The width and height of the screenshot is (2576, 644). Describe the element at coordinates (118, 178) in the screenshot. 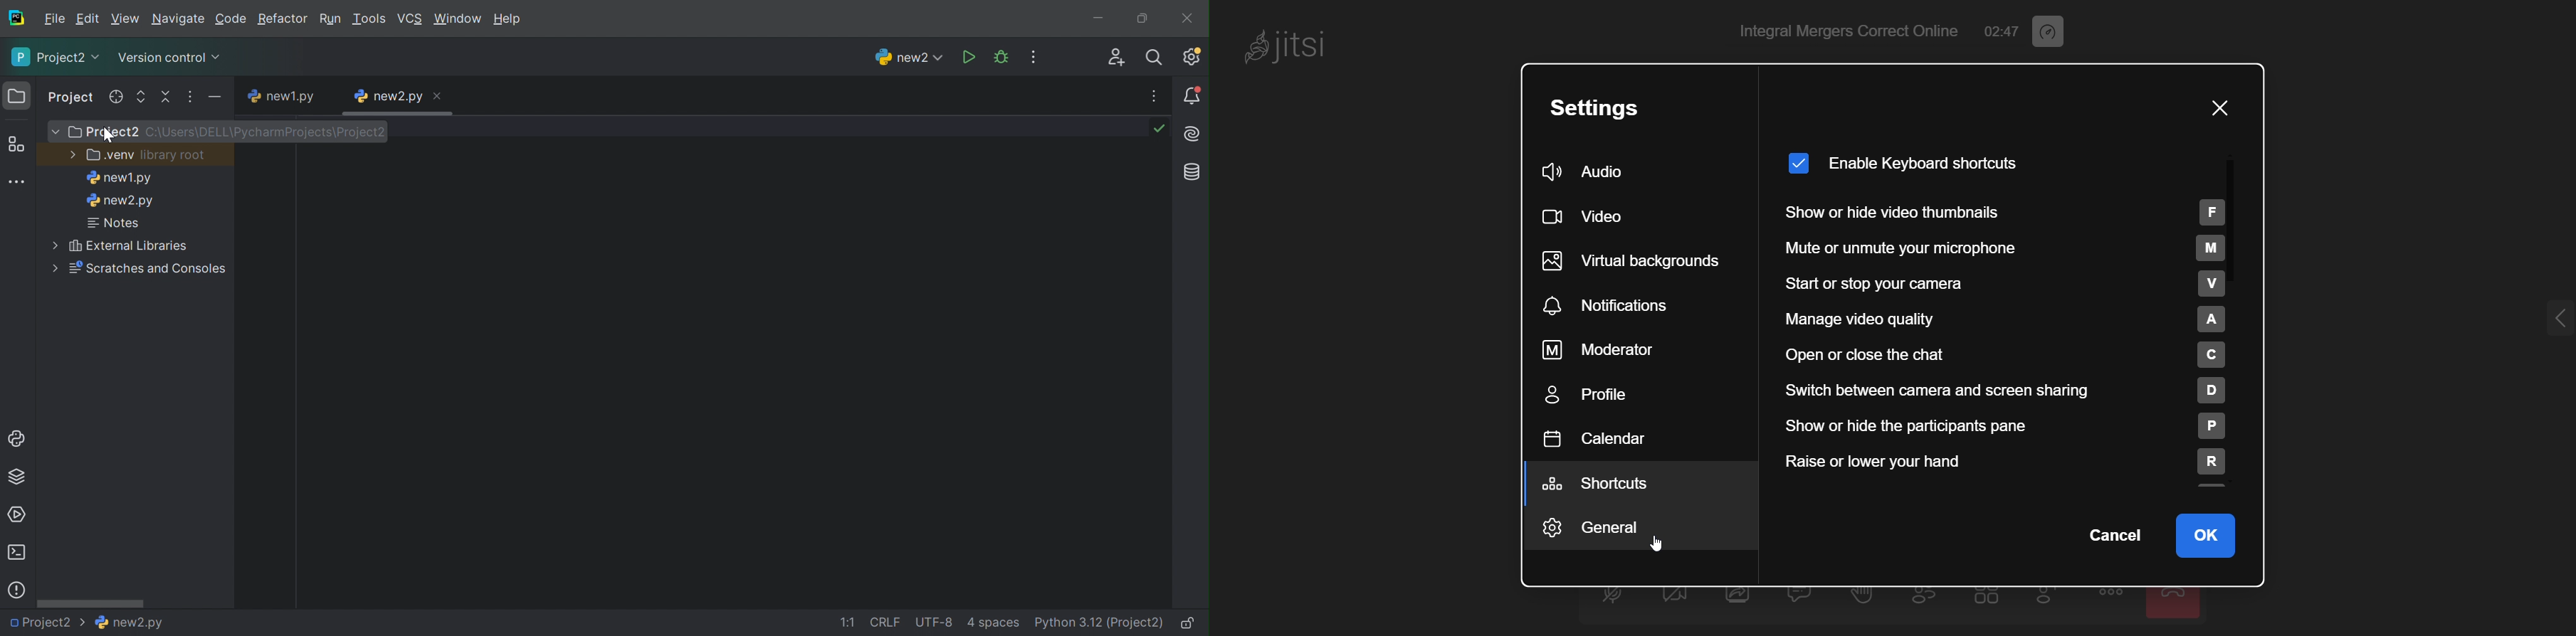

I see `new1.py` at that location.